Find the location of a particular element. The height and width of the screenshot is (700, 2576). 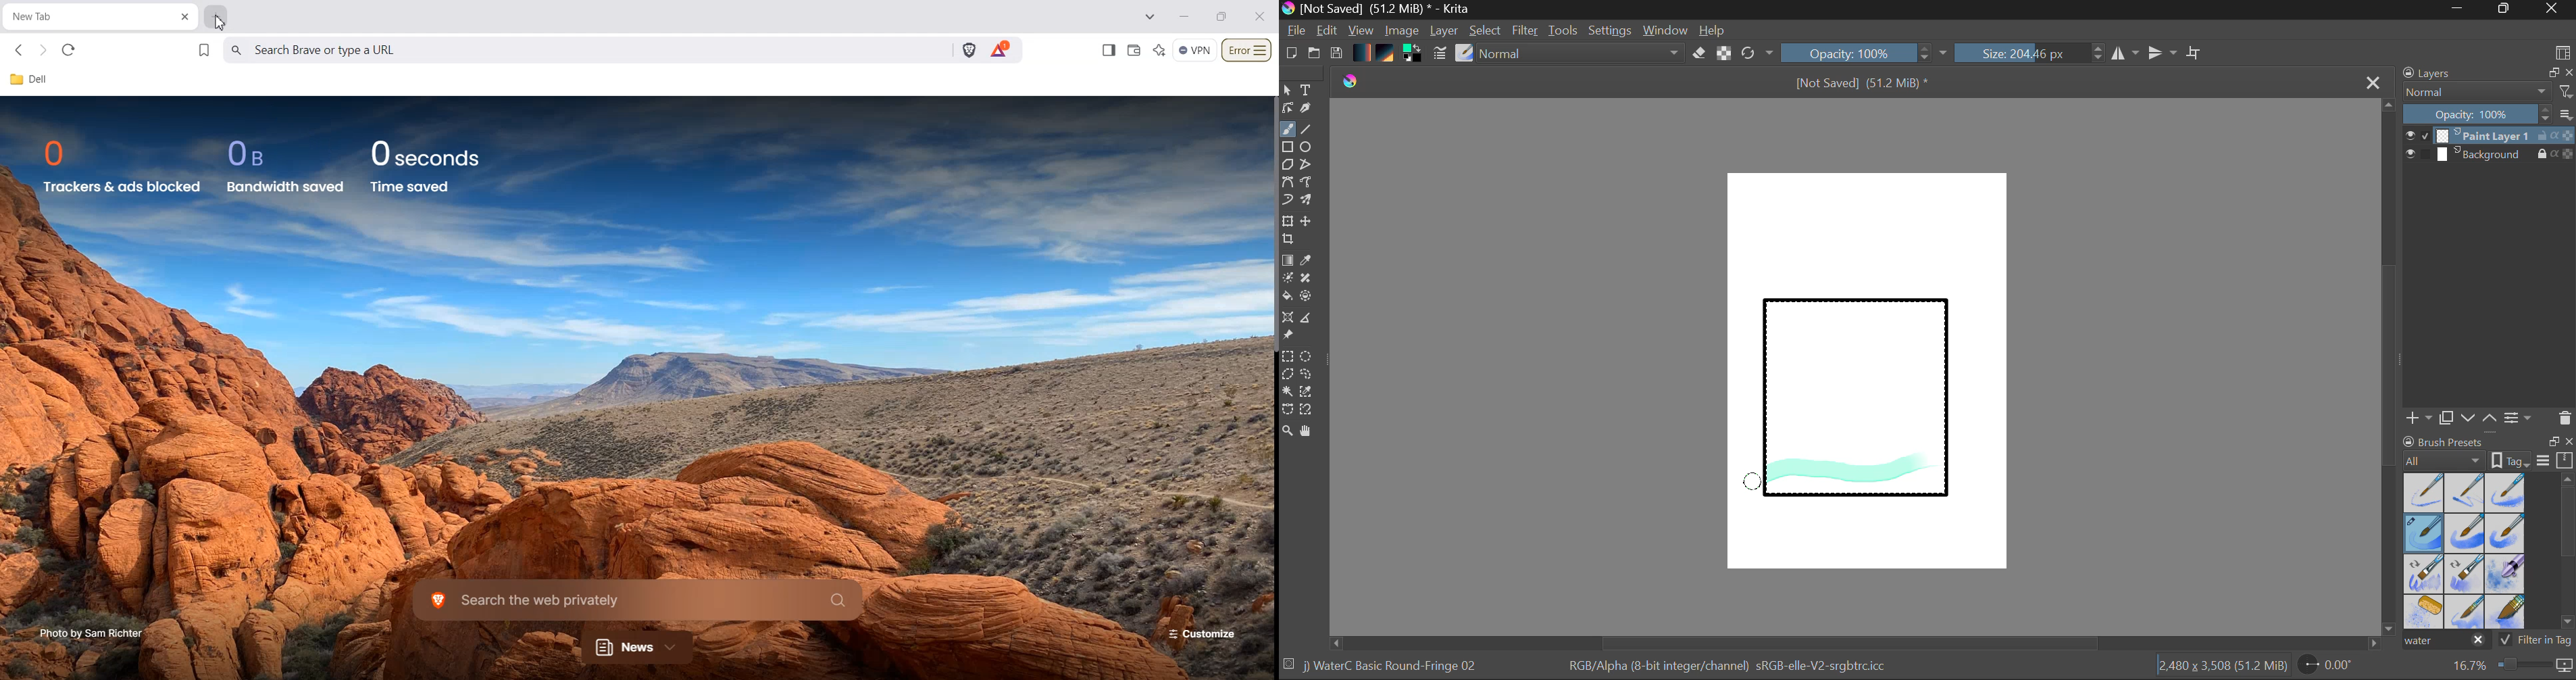

Calligraphic Tool is located at coordinates (1311, 111).